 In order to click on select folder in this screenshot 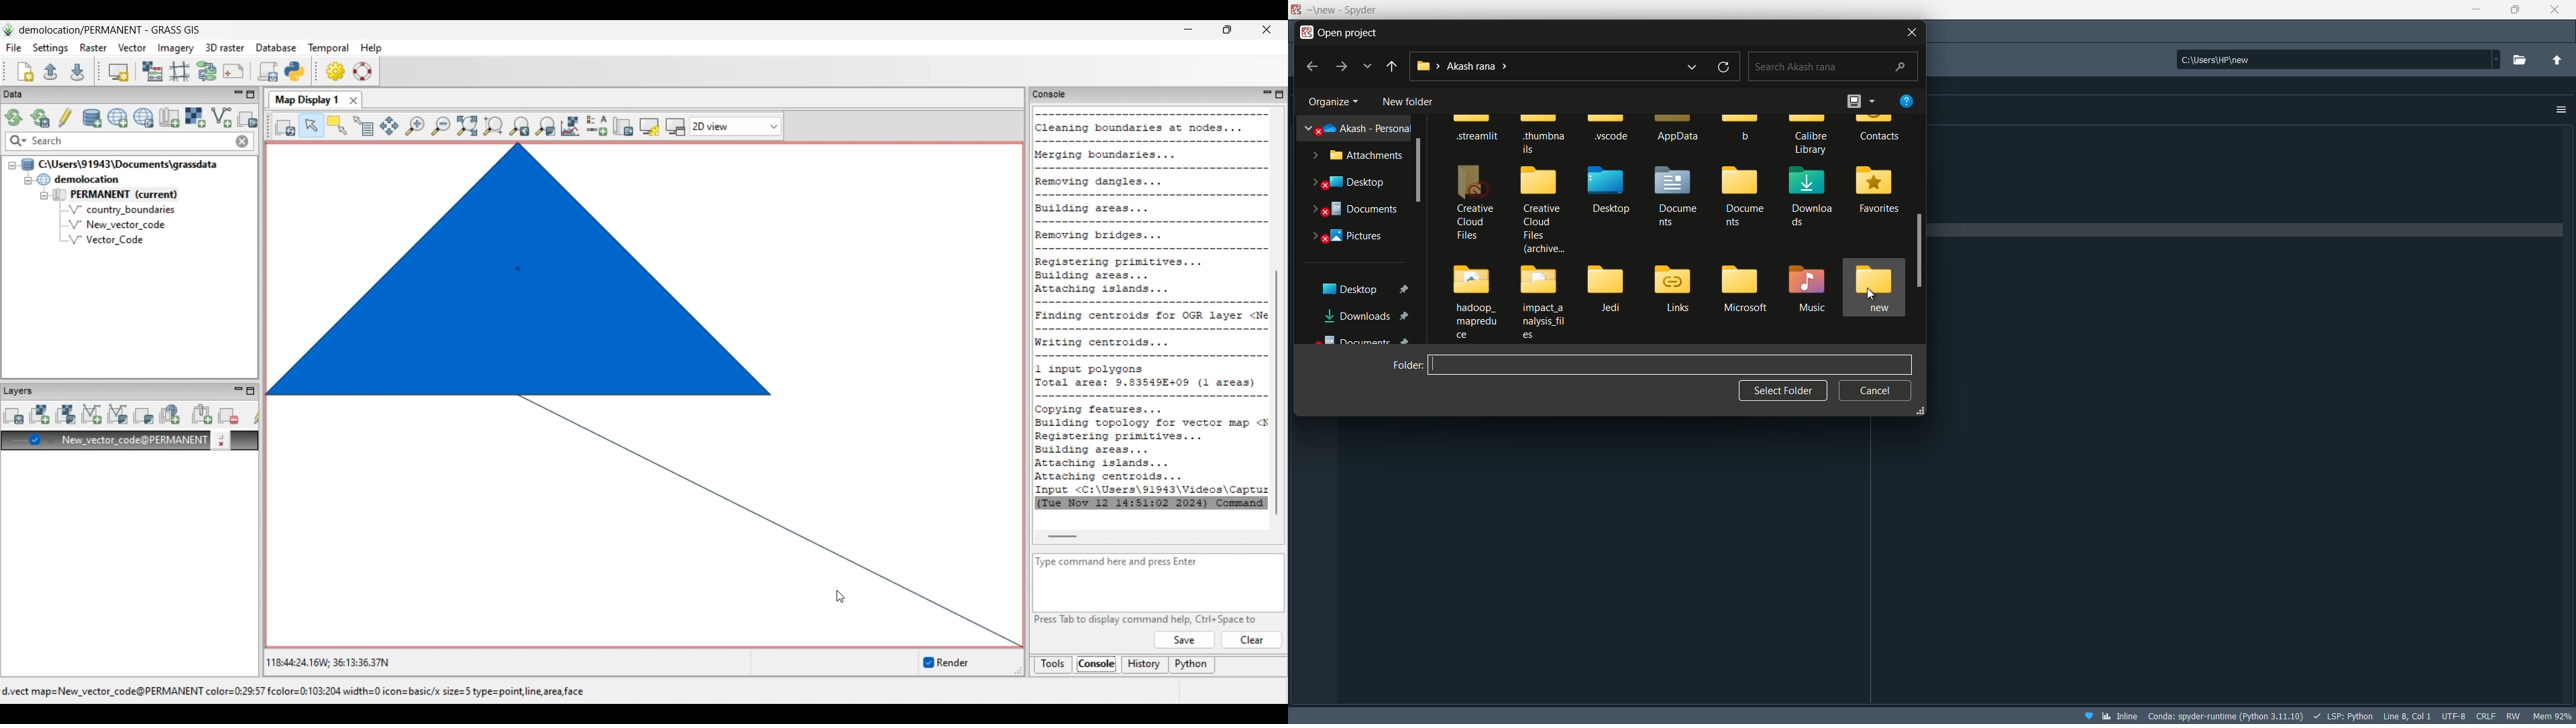, I will do `click(1782, 391)`.